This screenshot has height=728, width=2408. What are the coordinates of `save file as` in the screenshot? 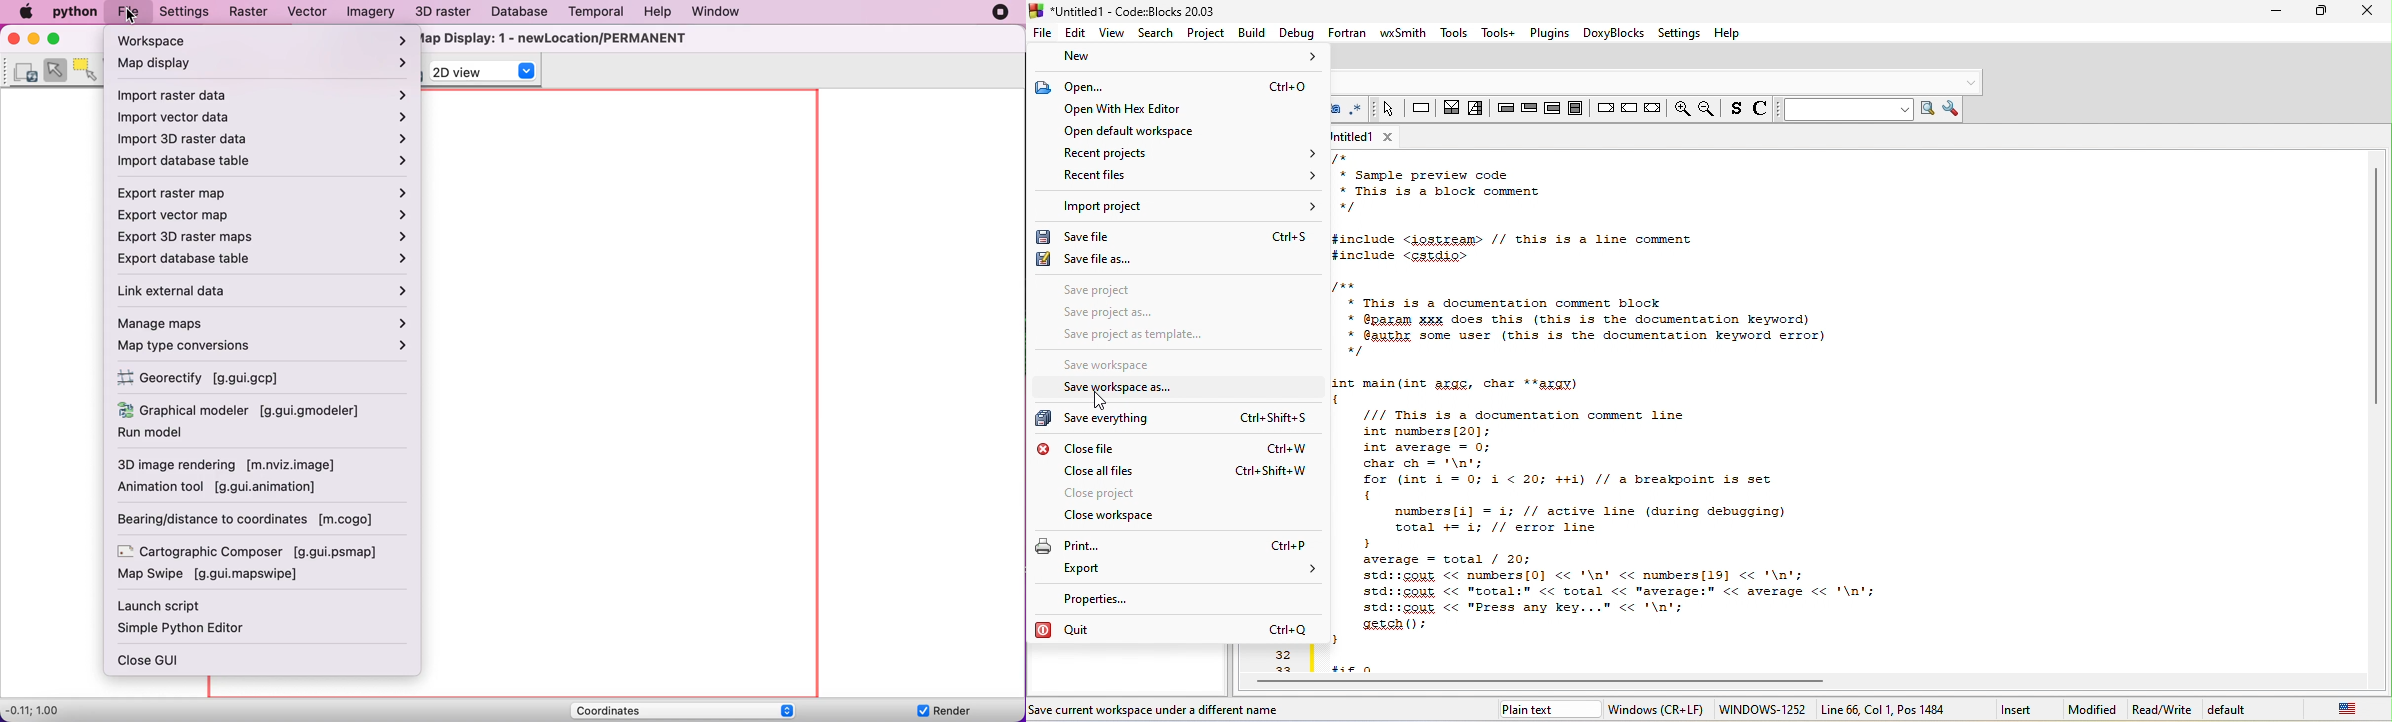 It's located at (1132, 260).